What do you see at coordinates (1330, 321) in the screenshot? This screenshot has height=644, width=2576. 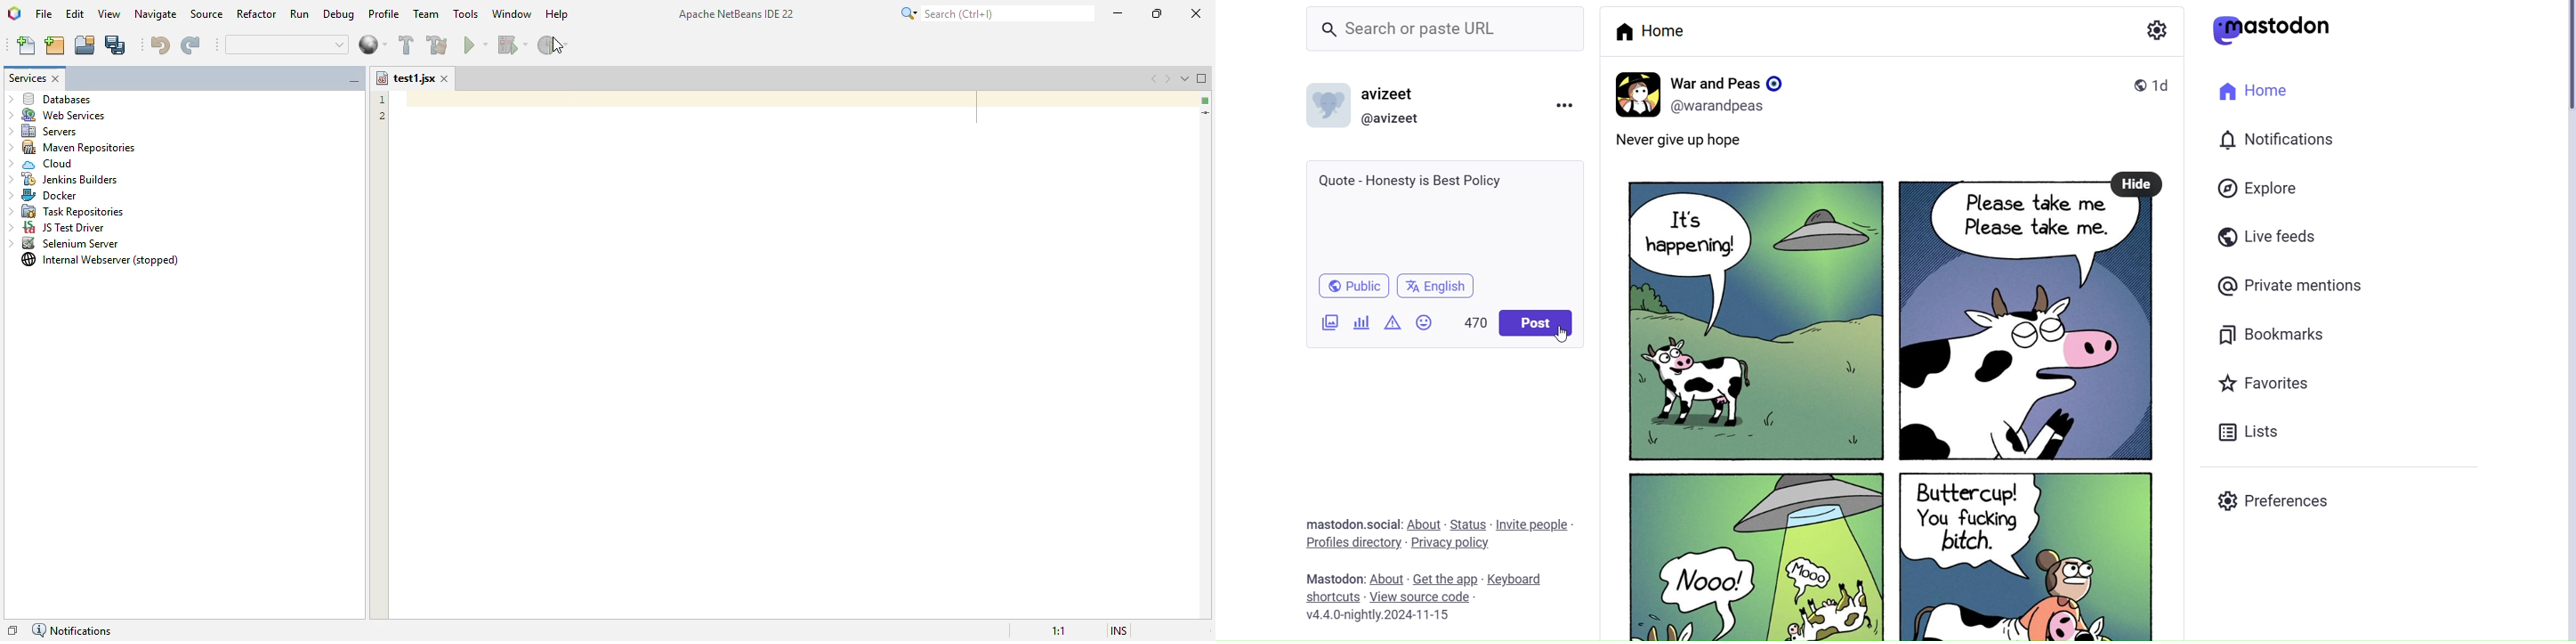 I see `Add Images` at bounding box center [1330, 321].